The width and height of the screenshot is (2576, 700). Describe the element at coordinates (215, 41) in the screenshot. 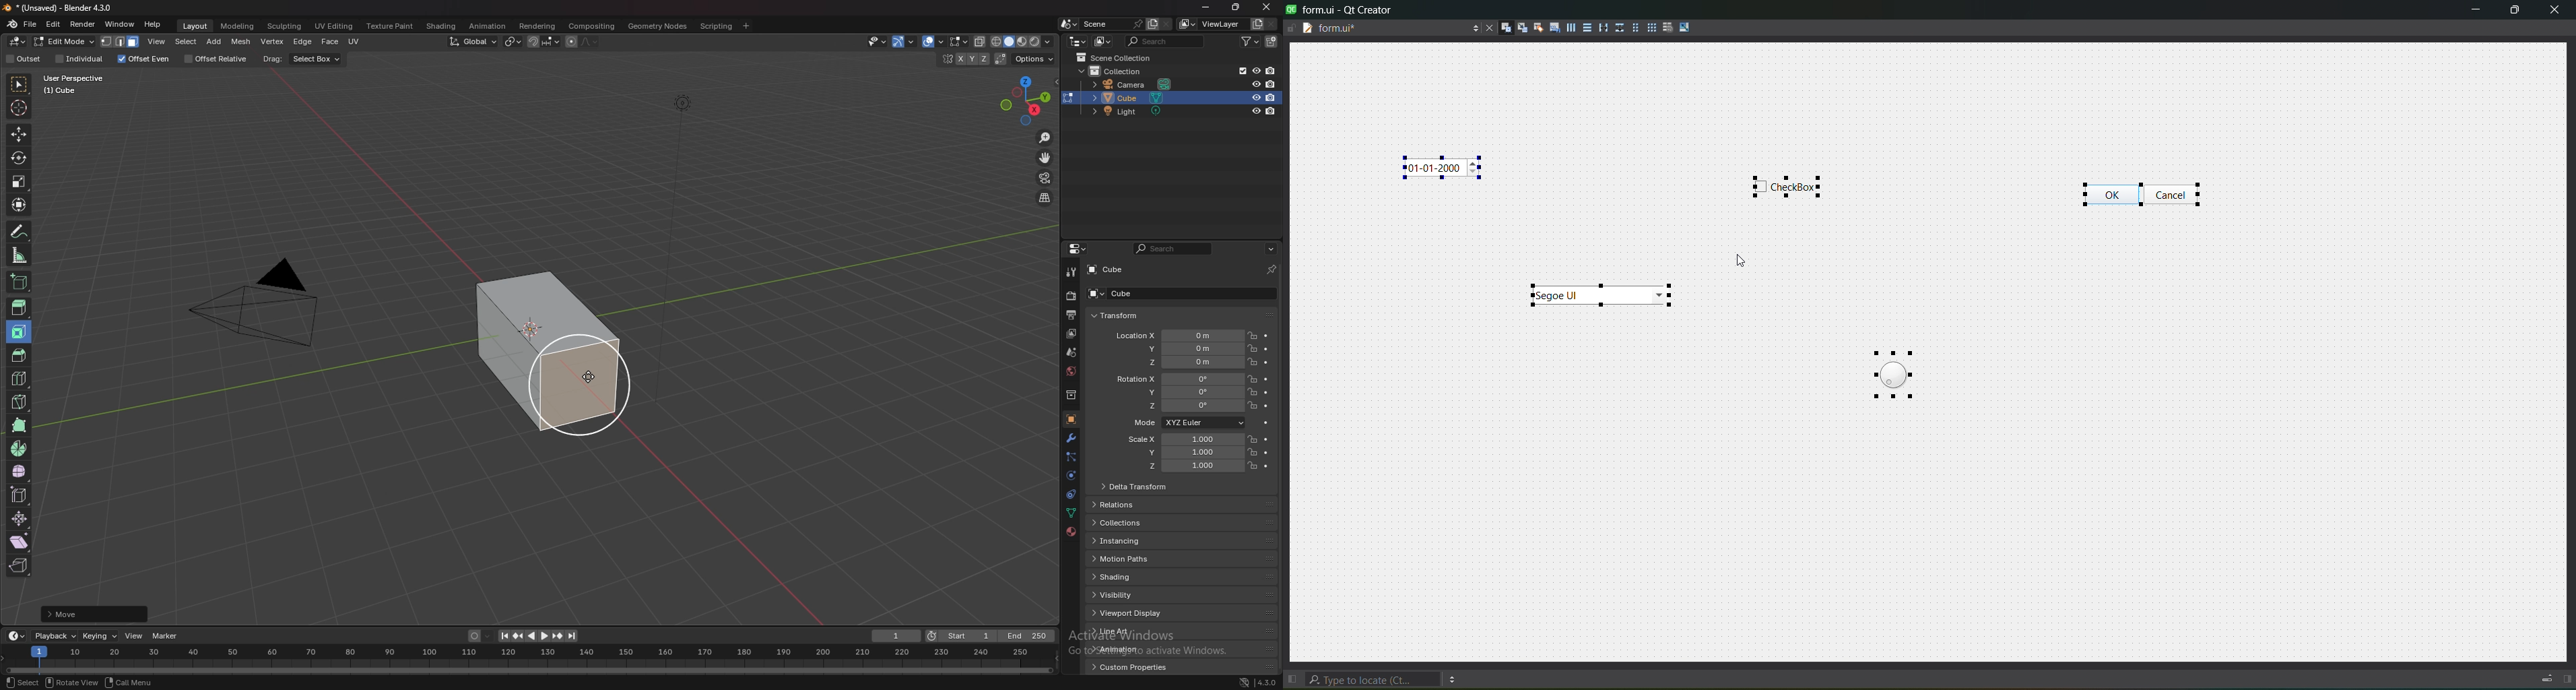

I see `add` at that location.